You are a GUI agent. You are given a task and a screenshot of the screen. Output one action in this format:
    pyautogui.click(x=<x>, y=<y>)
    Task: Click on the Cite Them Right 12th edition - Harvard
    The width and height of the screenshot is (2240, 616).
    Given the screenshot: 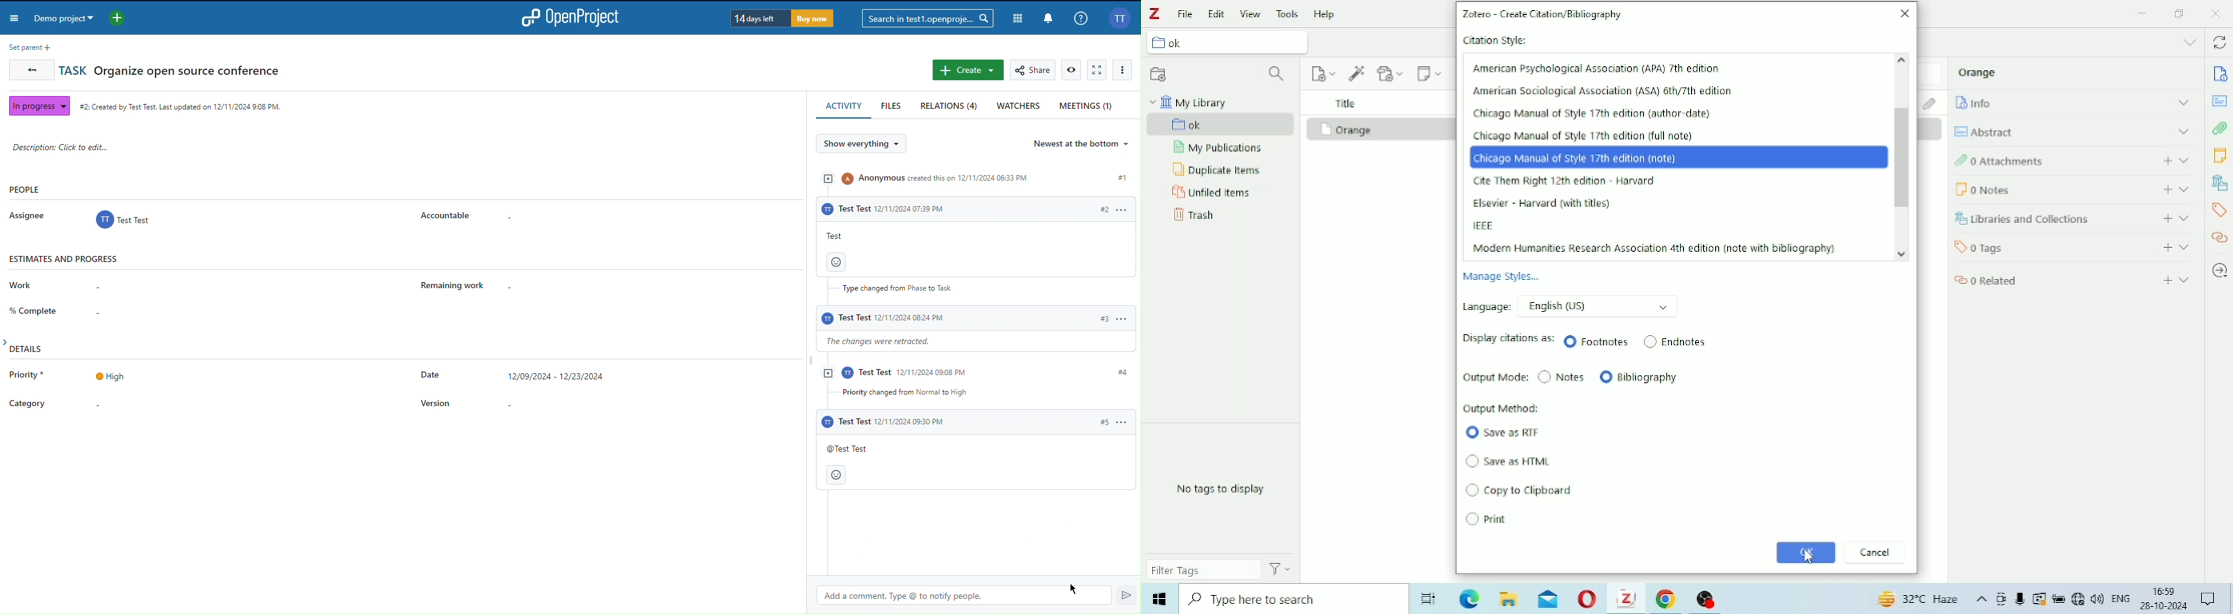 What is the action you would take?
    pyautogui.click(x=1570, y=181)
    